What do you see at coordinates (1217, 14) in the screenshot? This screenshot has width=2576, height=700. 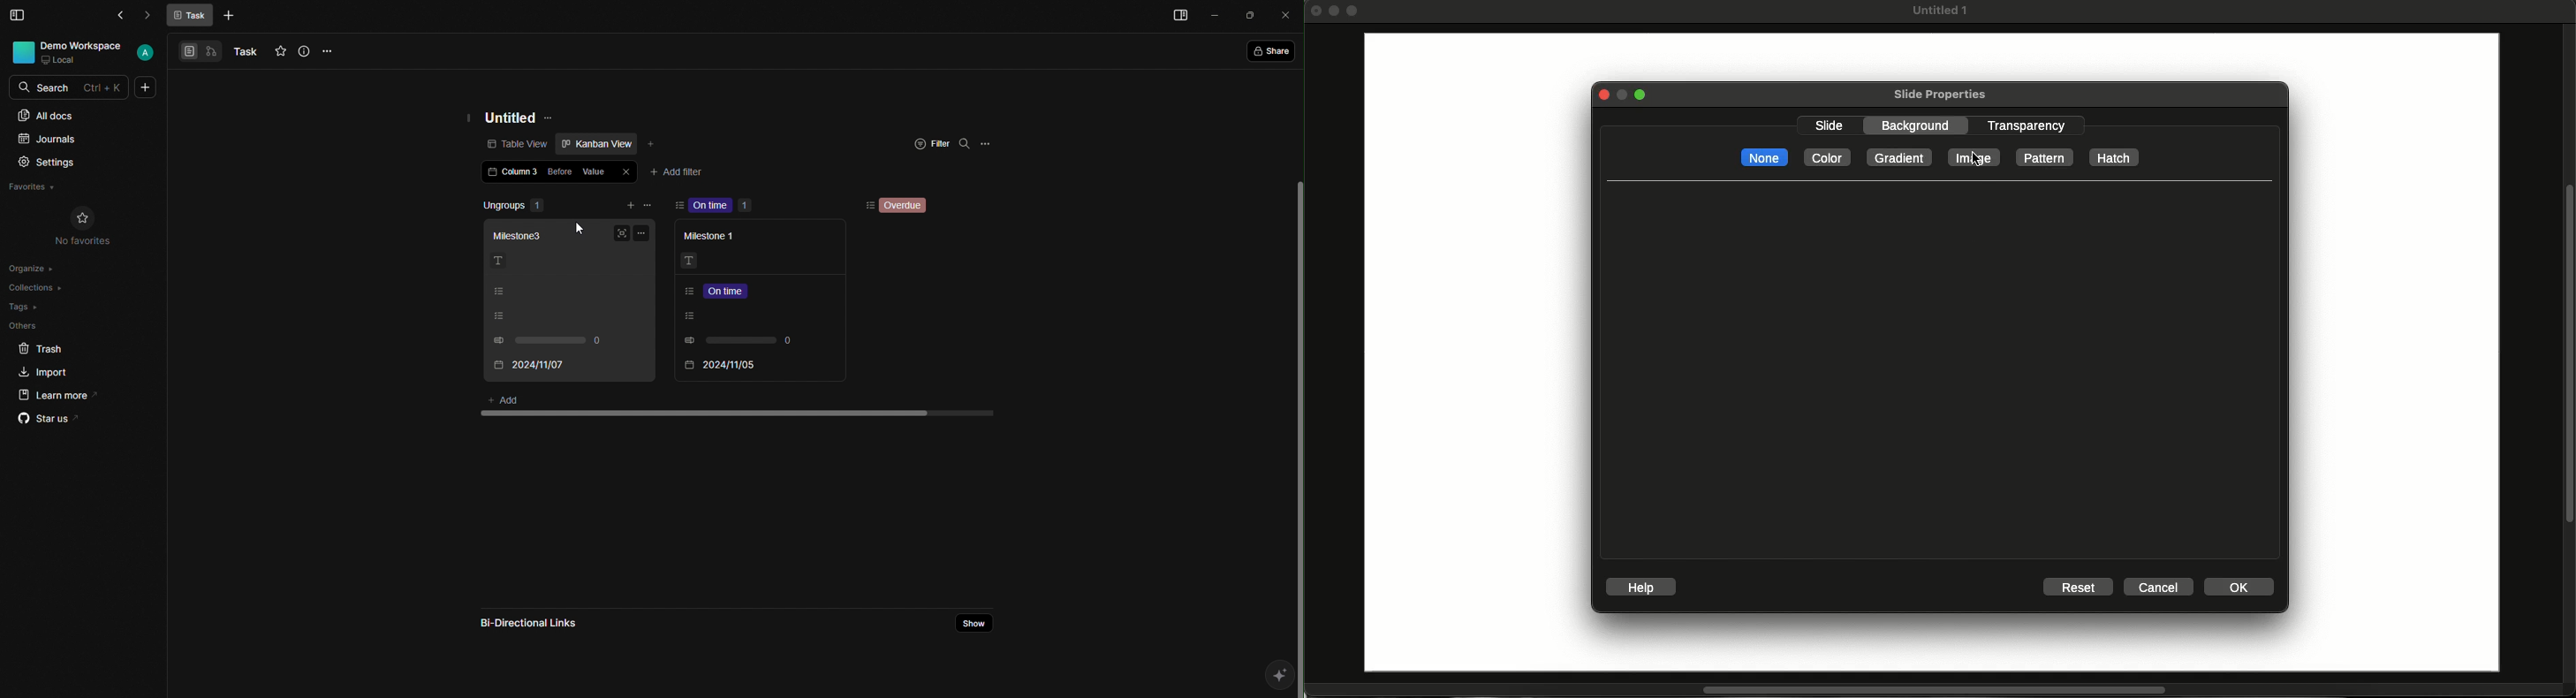 I see `Minimize` at bounding box center [1217, 14].